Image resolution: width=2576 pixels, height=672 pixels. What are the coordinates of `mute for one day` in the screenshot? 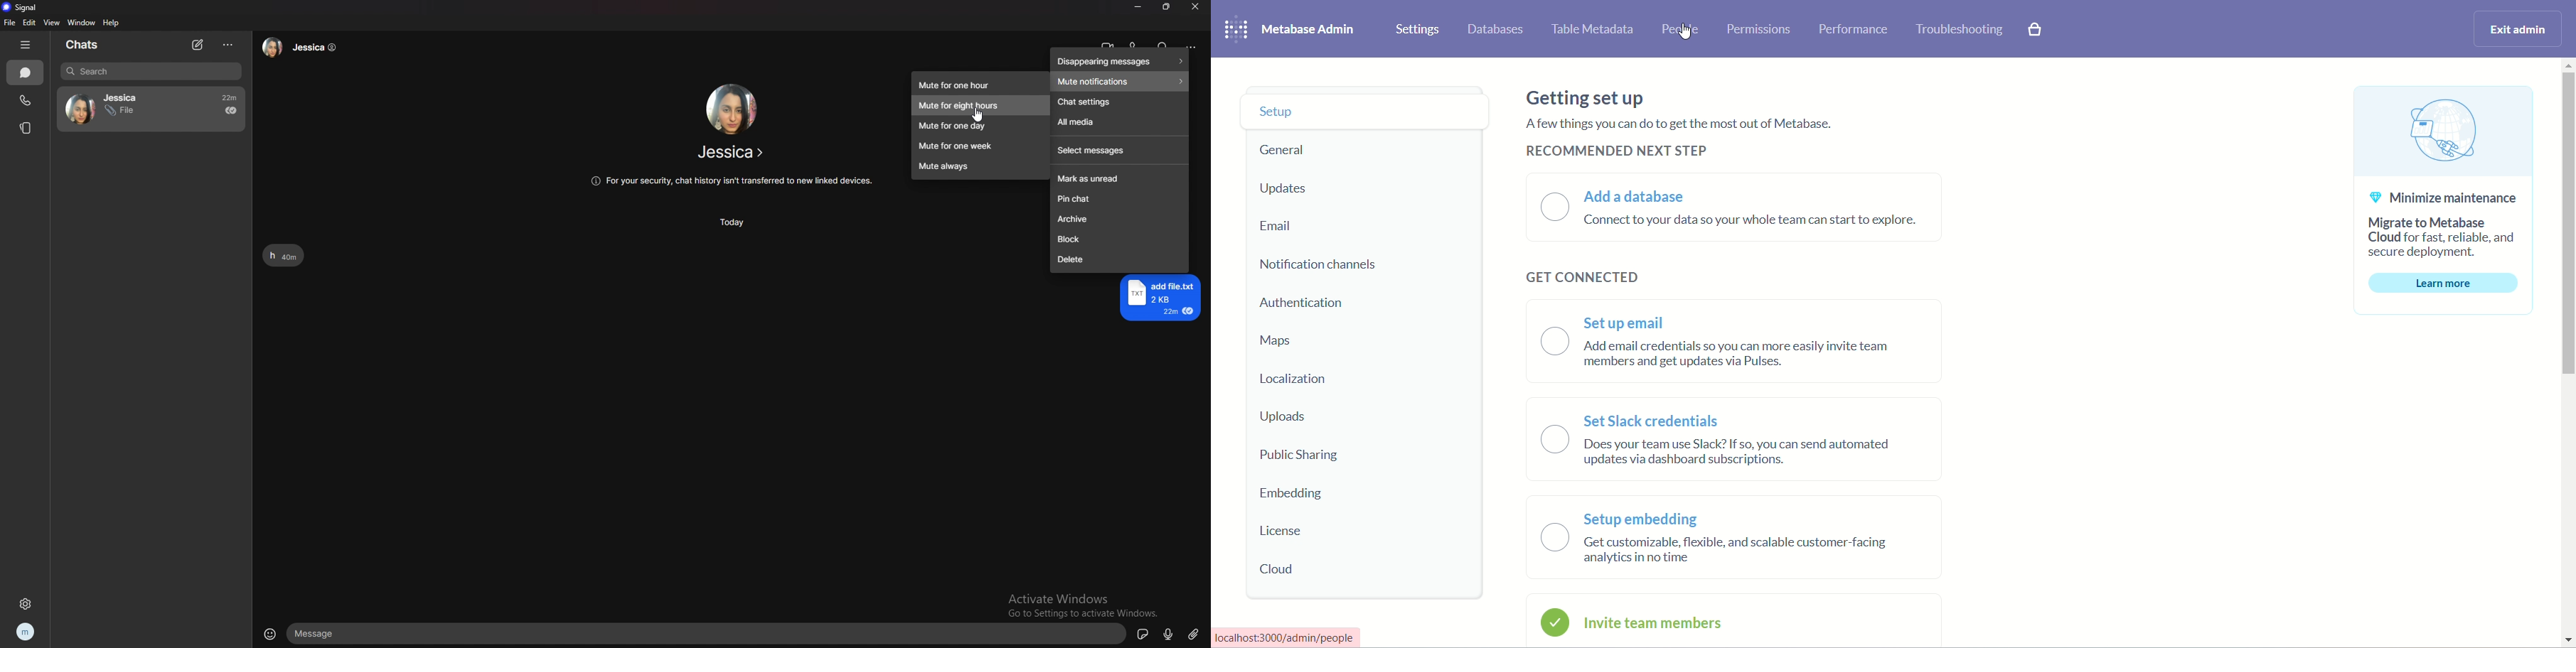 It's located at (983, 127).